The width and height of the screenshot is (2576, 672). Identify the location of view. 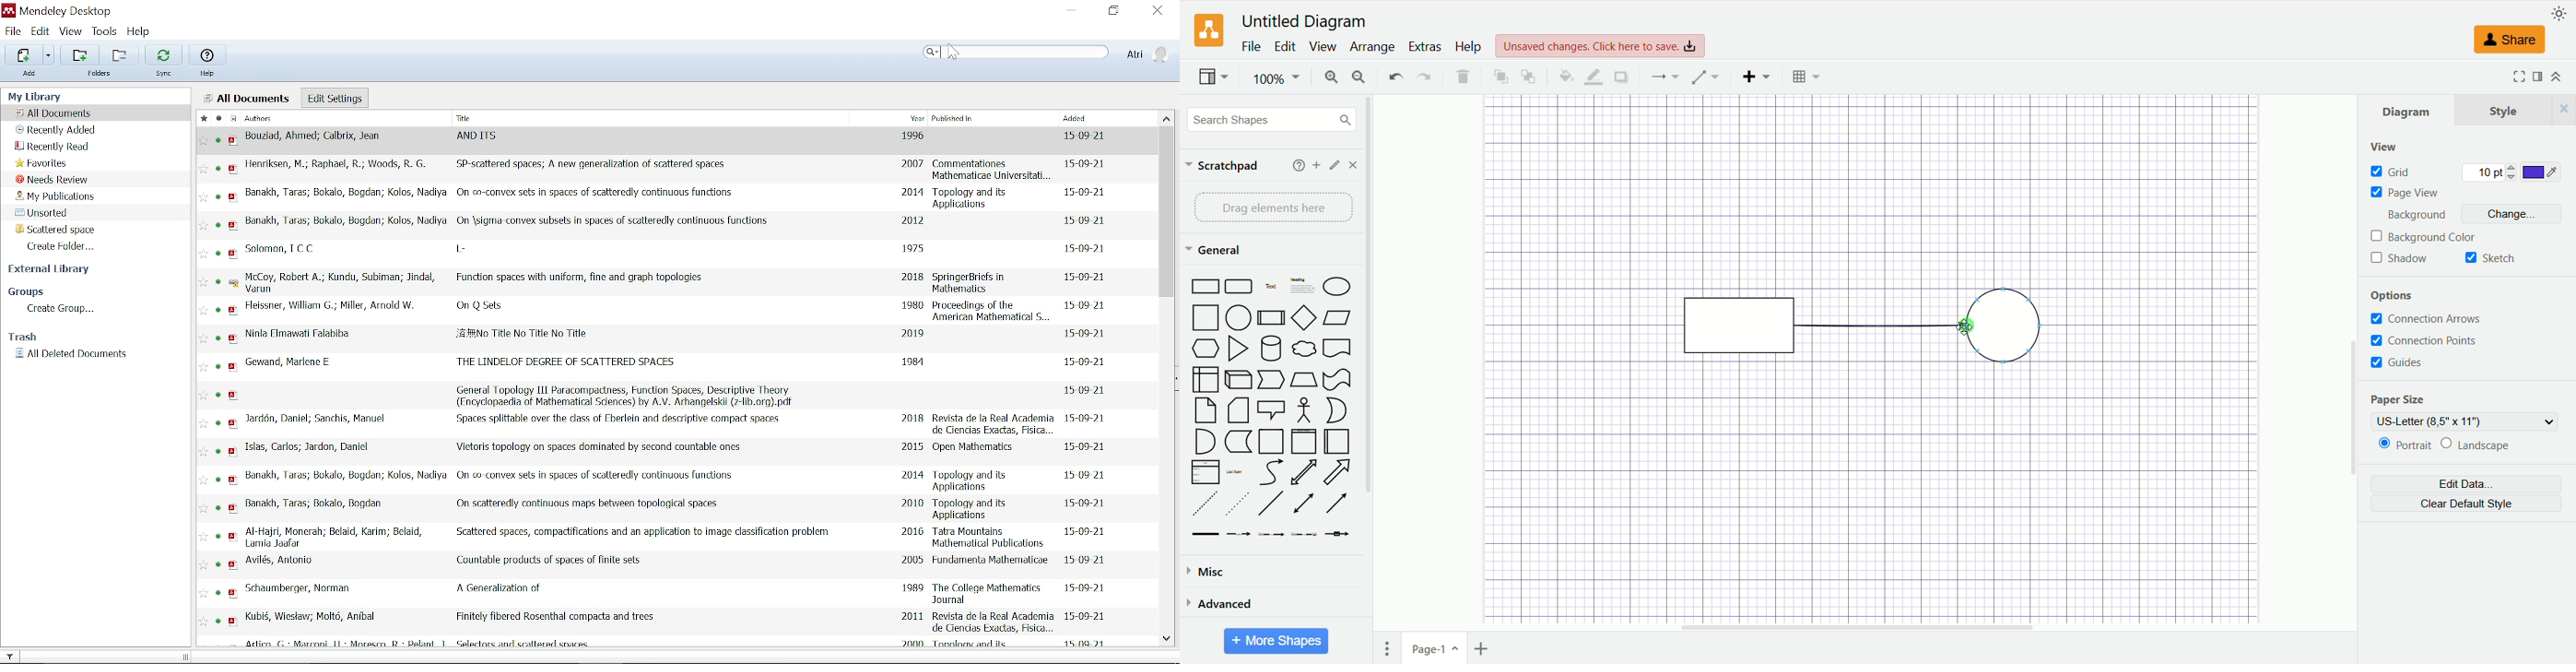
(1324, 46).